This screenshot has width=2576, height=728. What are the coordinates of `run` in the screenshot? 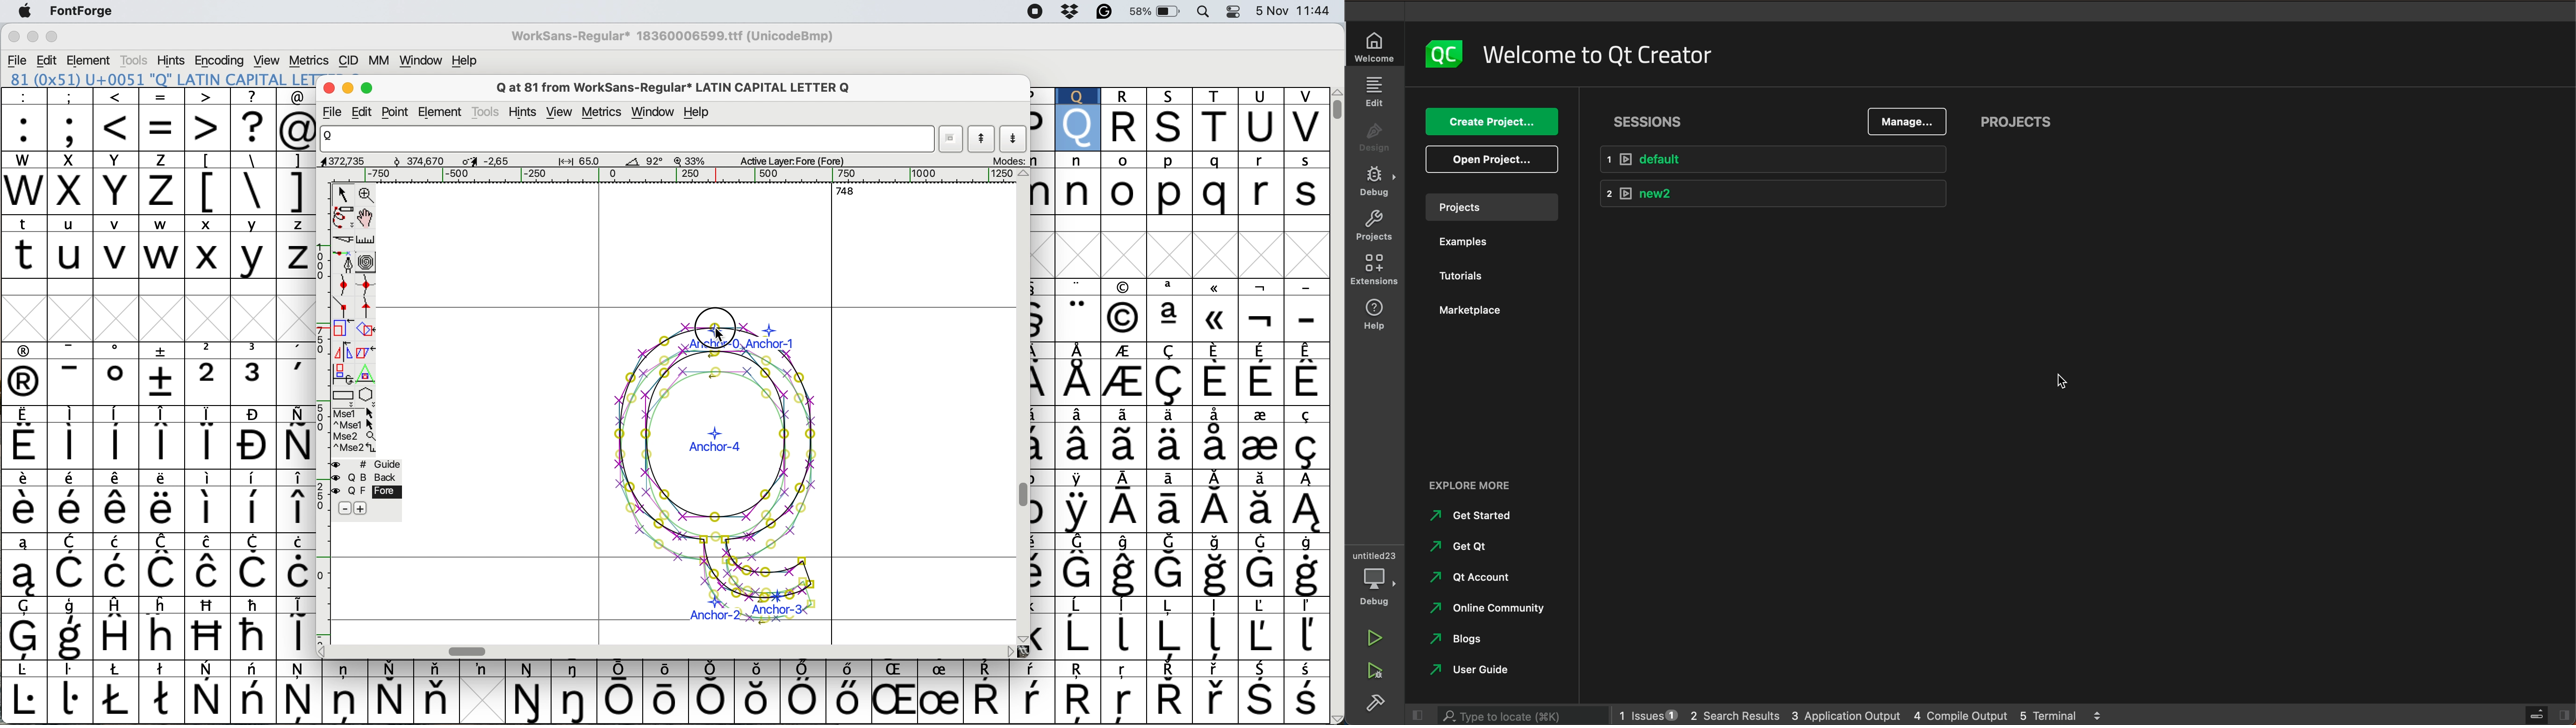 It's located at (1372, 639).